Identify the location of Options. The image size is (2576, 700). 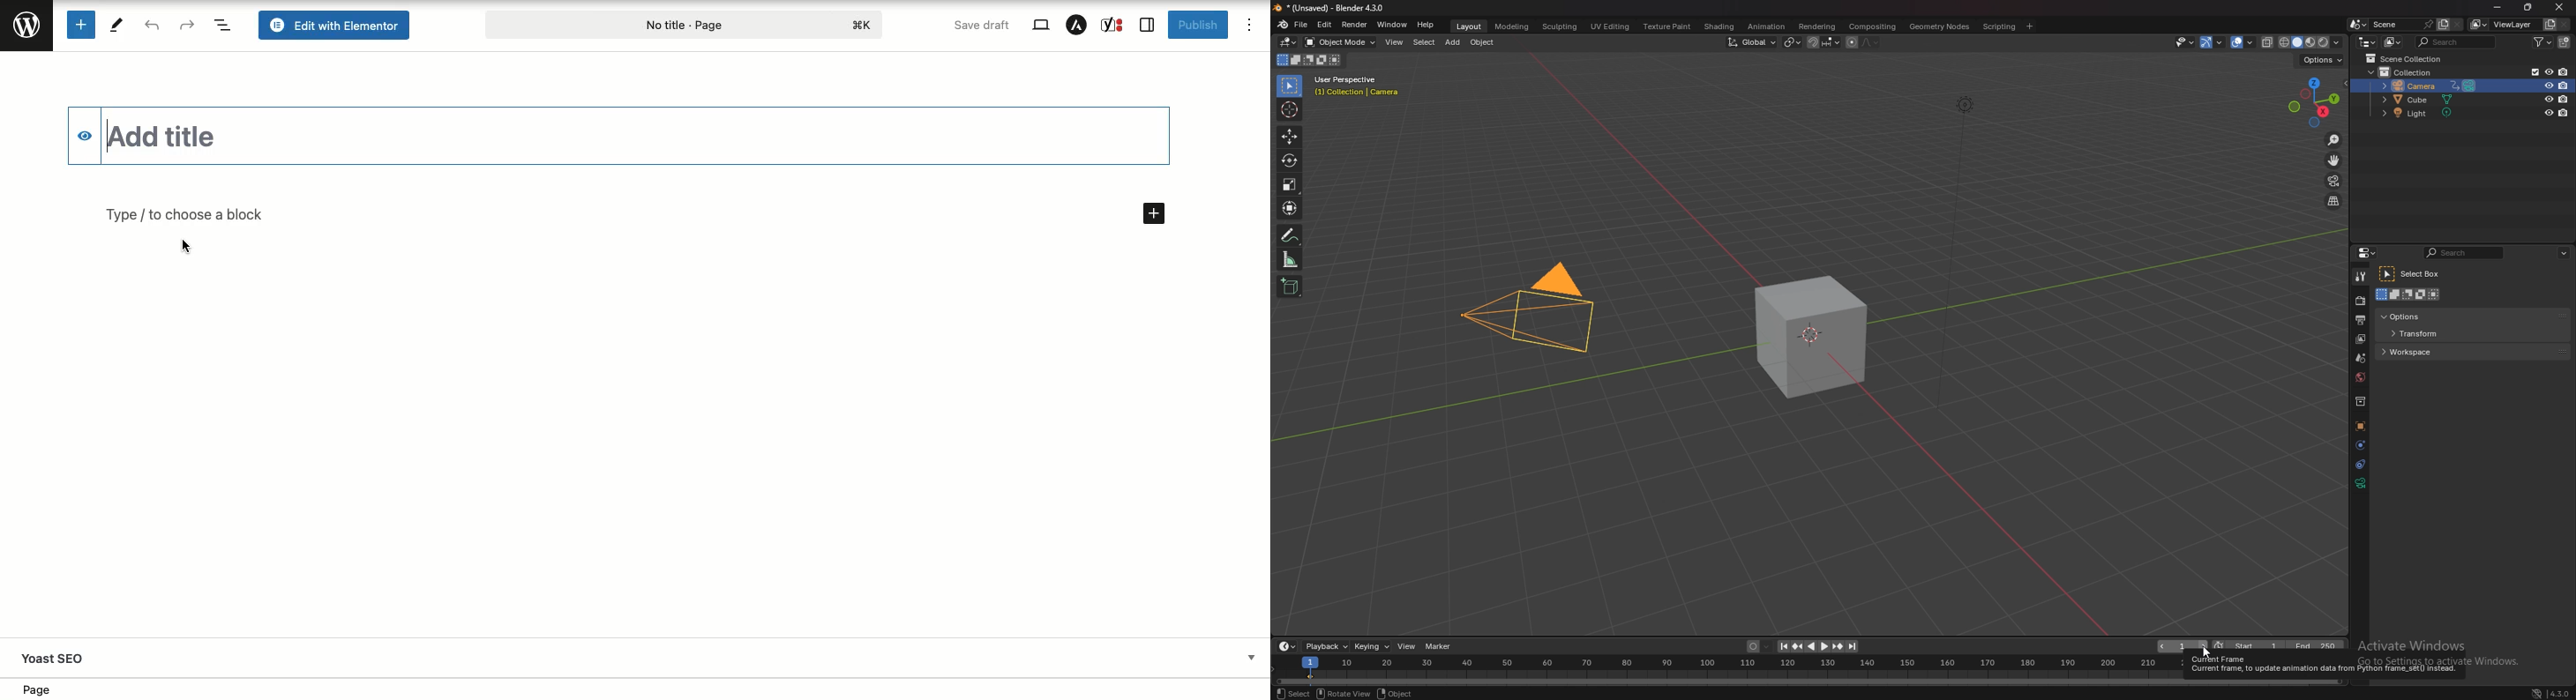
(1247, 23).